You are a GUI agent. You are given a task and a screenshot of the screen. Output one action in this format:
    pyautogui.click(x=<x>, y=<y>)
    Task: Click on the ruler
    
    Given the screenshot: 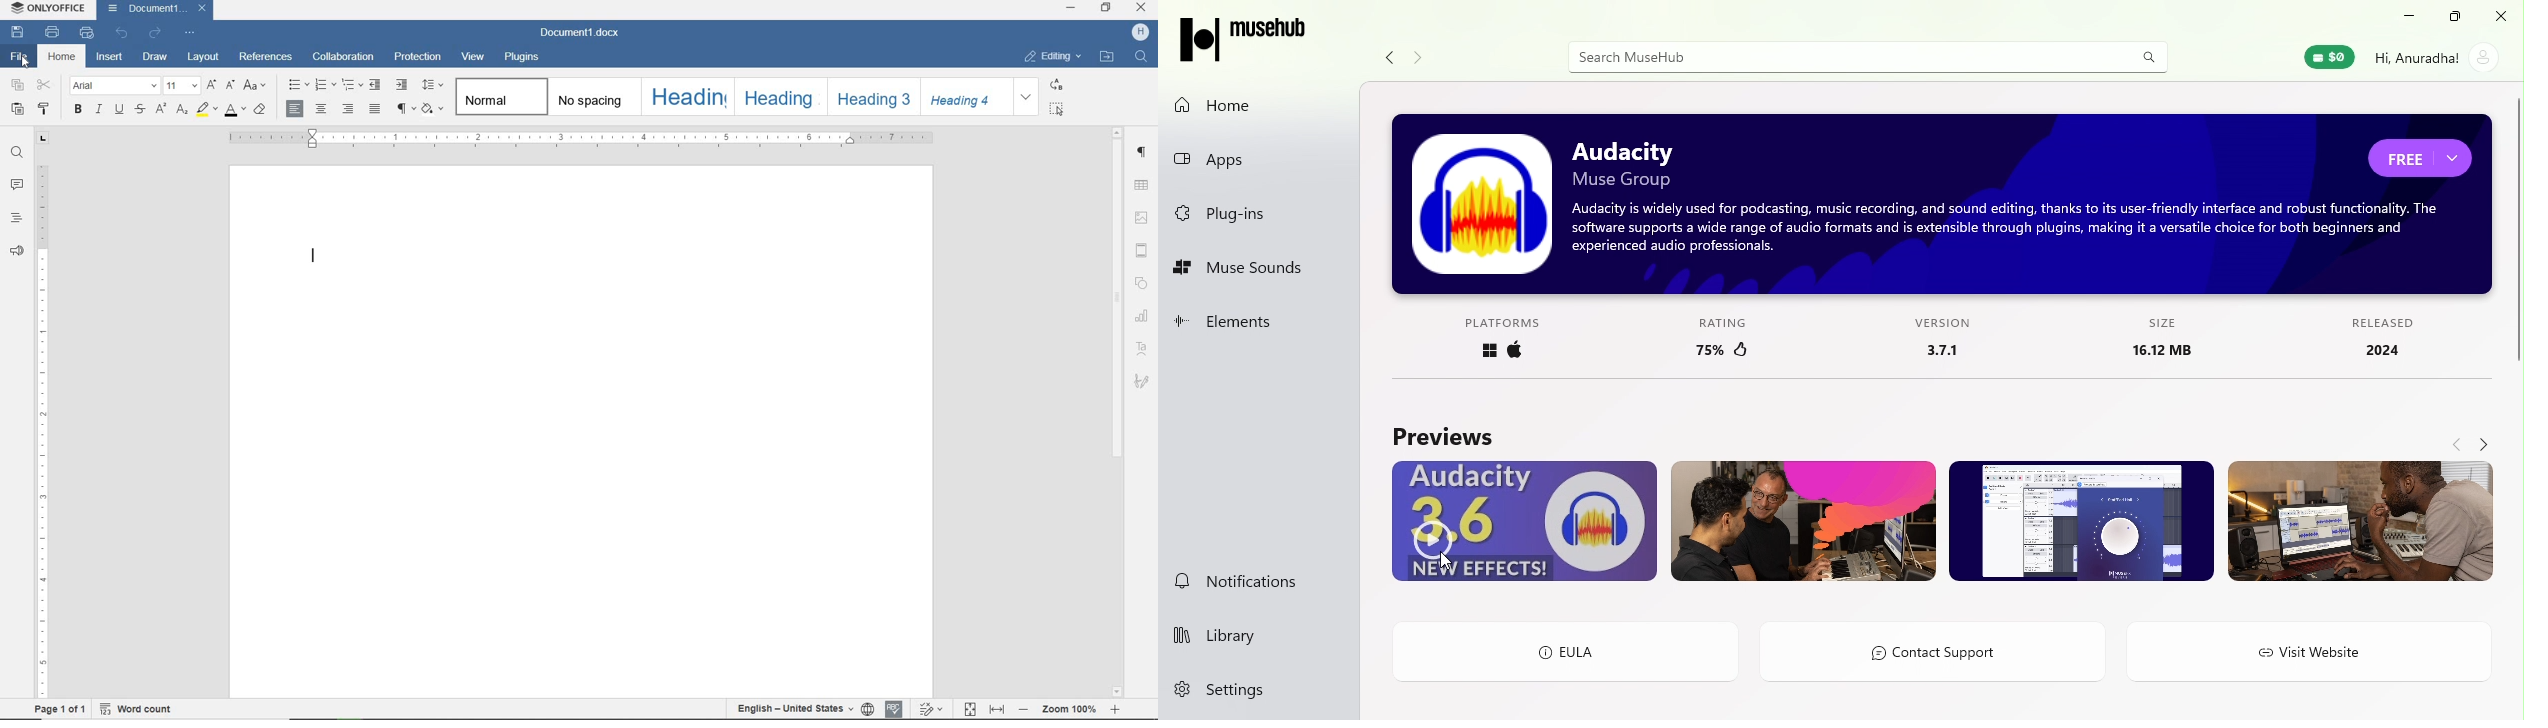 What is the action you would take?
    pyautogui.click(x=581, y=138)
    